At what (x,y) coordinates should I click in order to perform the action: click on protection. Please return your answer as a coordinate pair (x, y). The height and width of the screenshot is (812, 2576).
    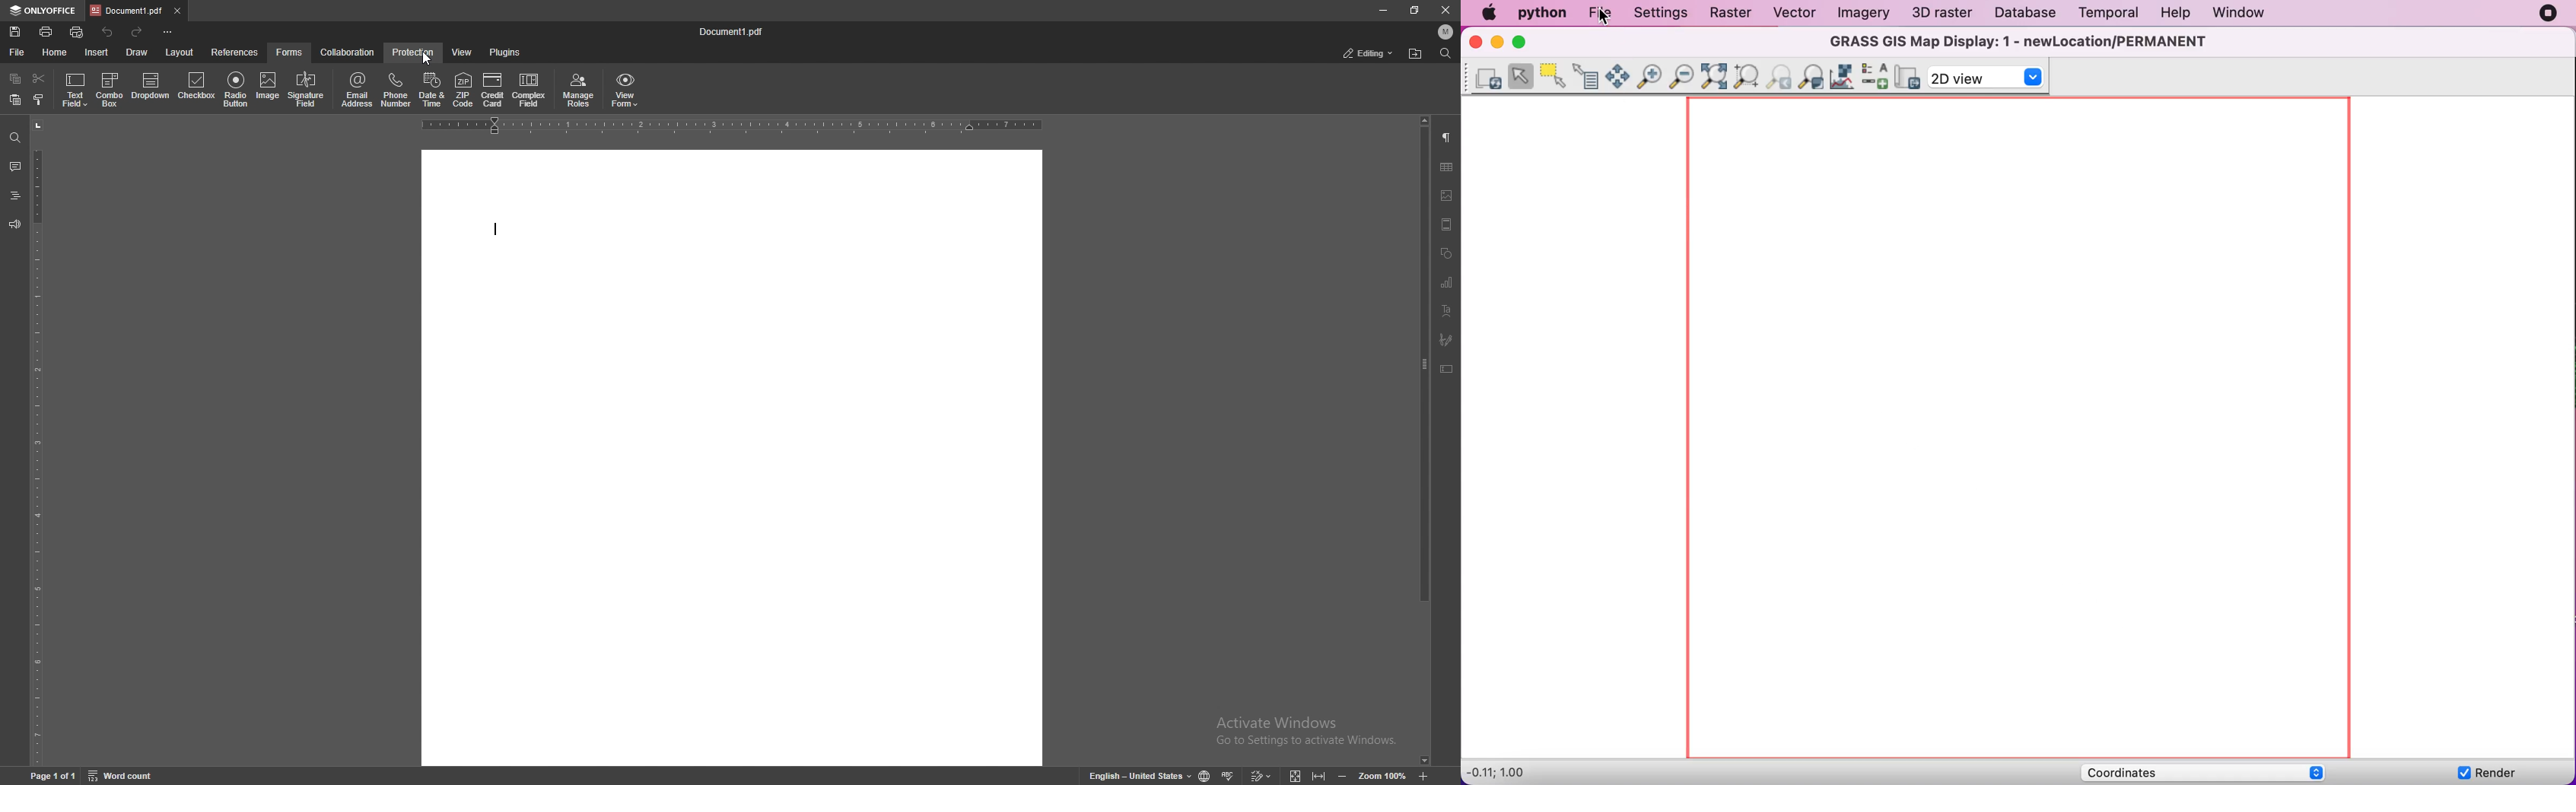
    Looking at the image, I should click on (414, 52).